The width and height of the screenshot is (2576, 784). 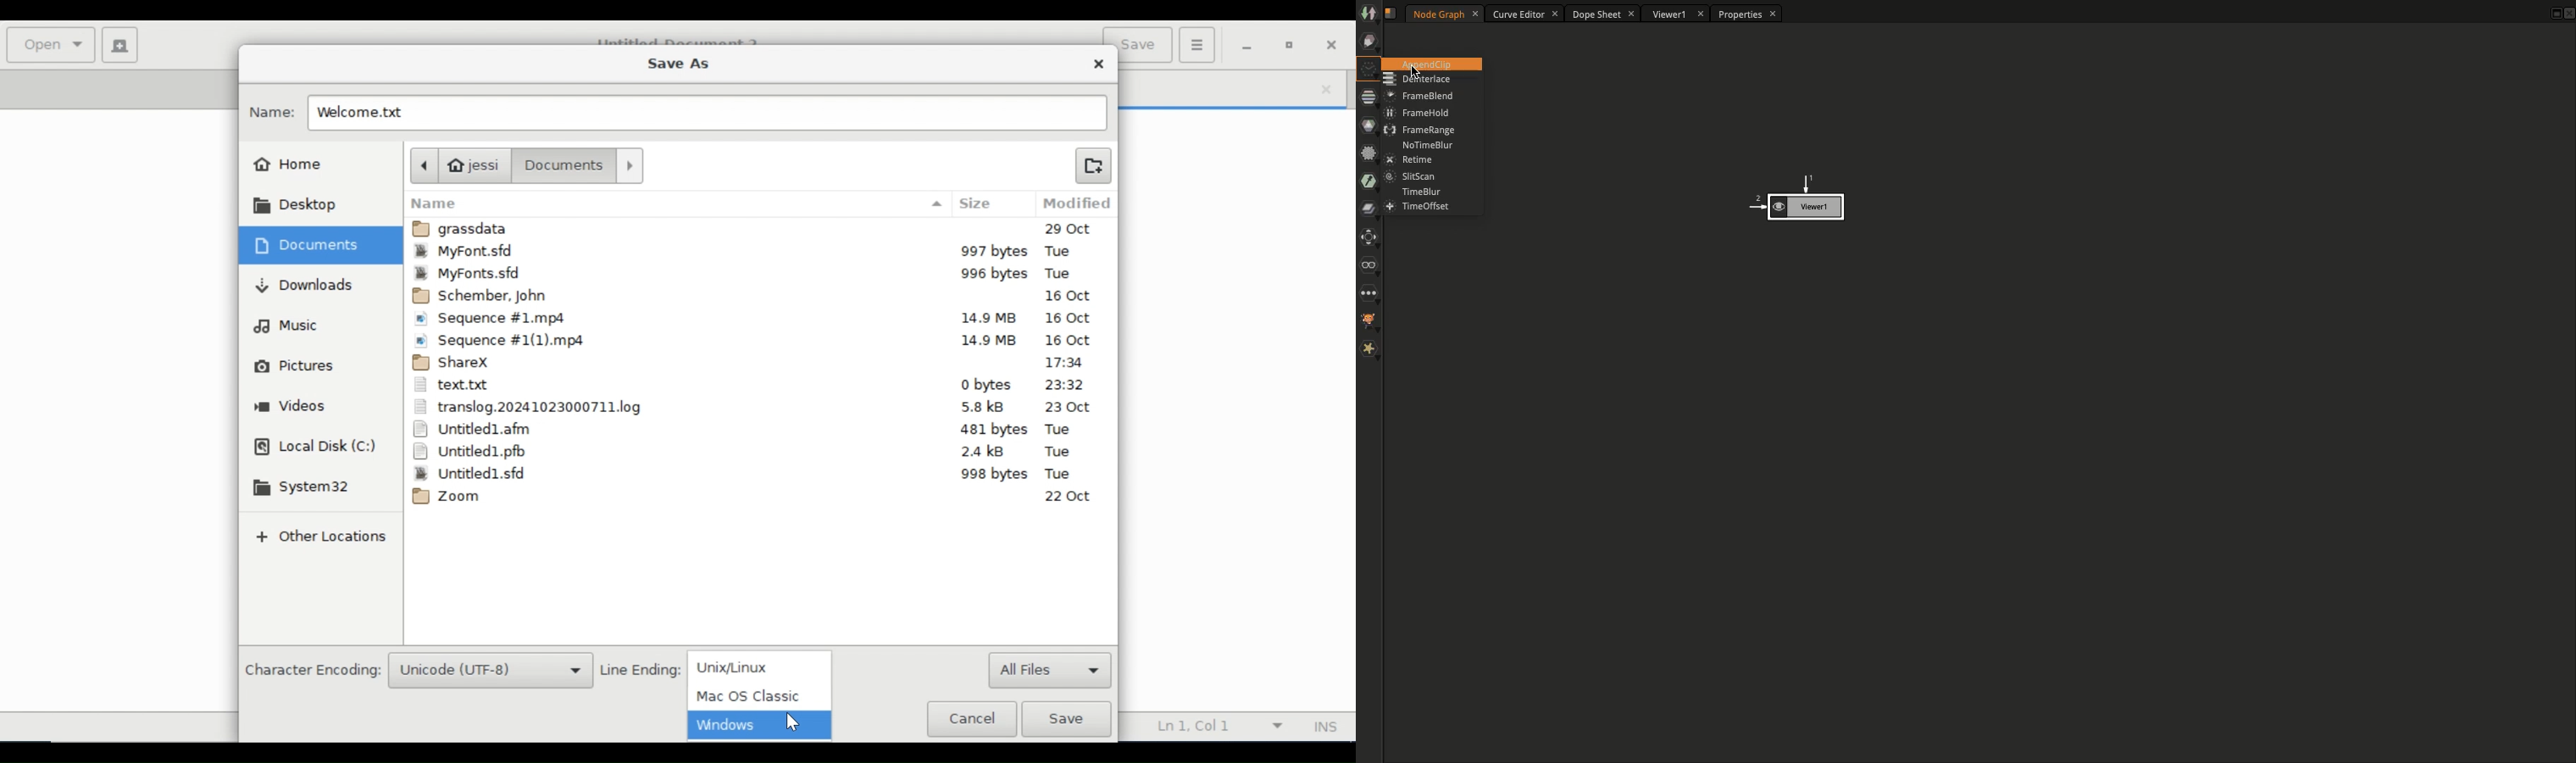 What do you see at coordinates (761, 229) in the screenshot?
I see `grassdata 29Oct` at bounding box center [761, 229].